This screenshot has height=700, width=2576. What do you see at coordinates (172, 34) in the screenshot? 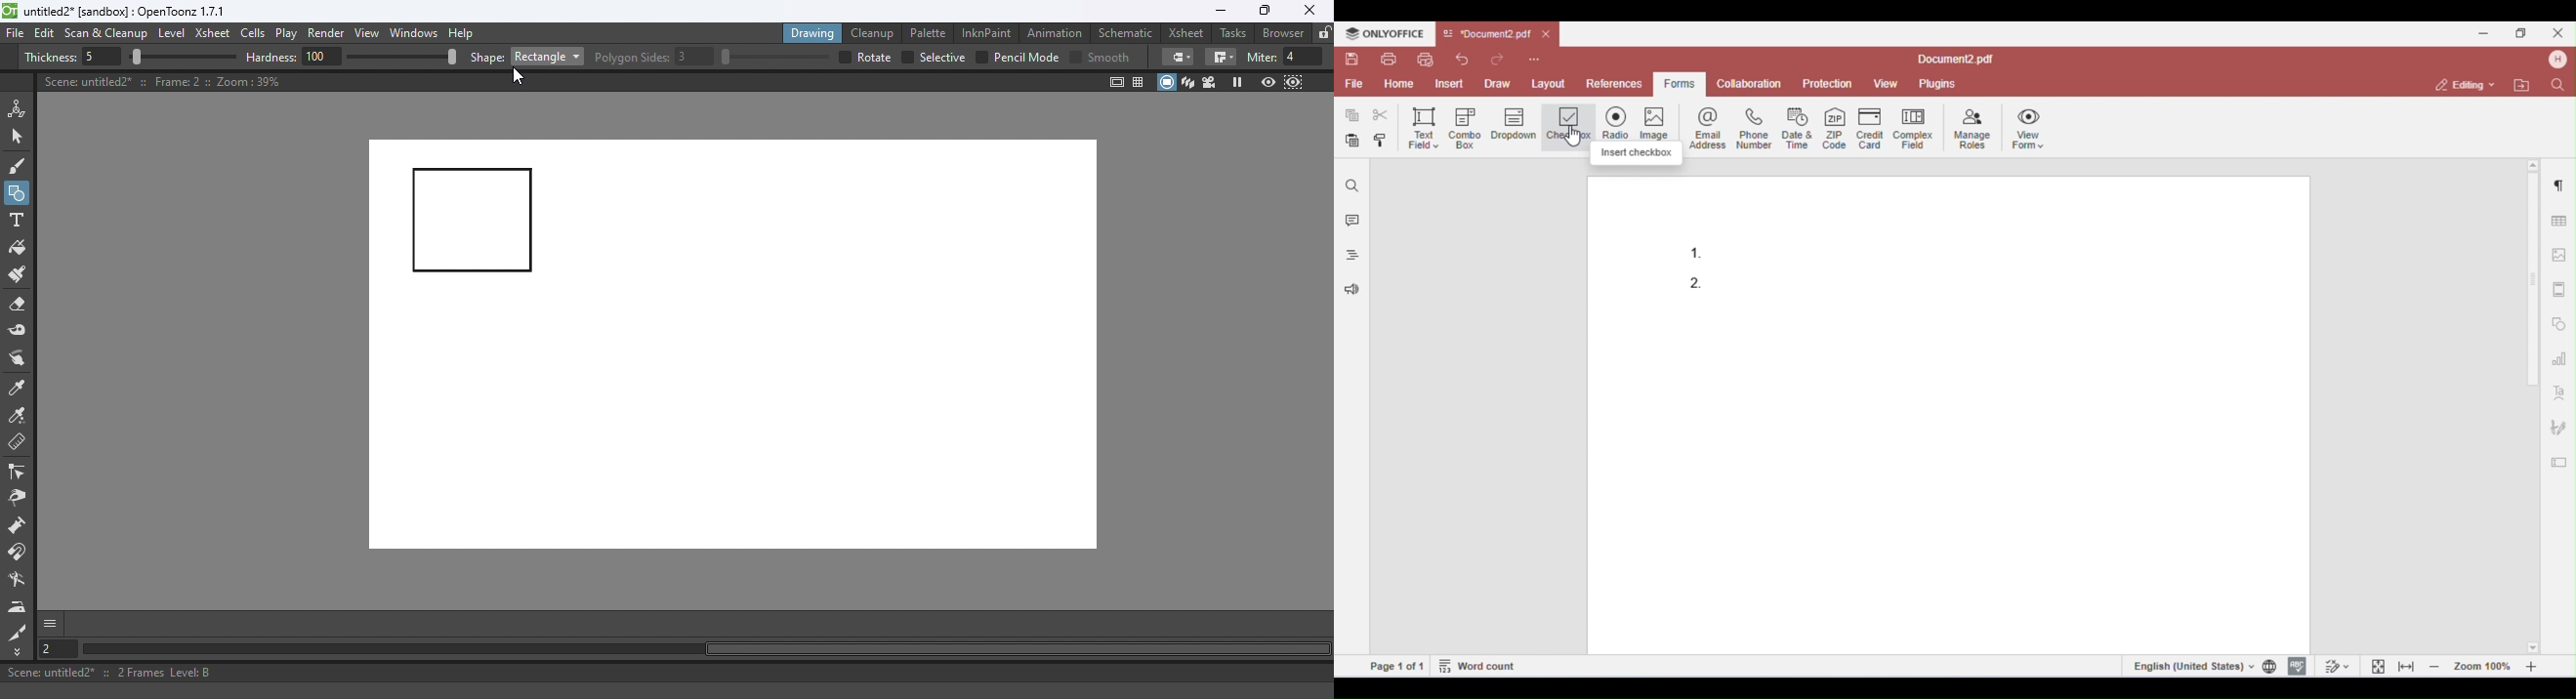
I see `Level` at bounding box center [172, 34].